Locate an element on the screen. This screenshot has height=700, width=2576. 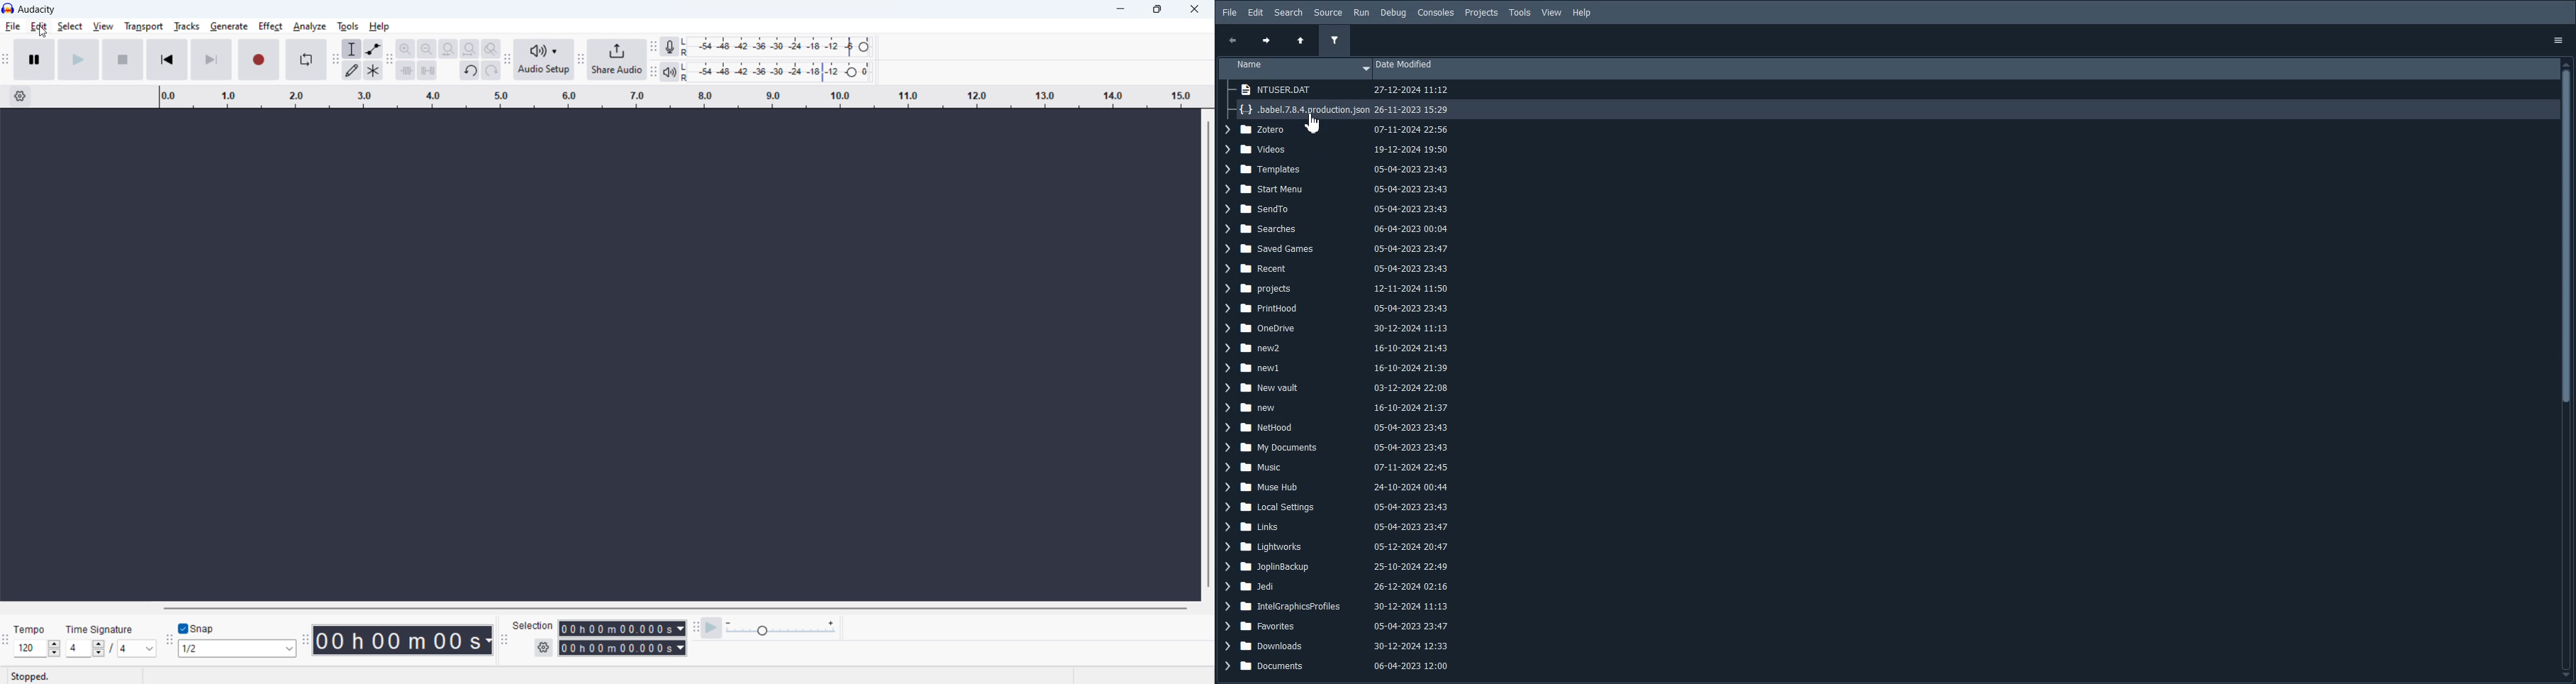
Time signature is located at coordinates (99, 628).